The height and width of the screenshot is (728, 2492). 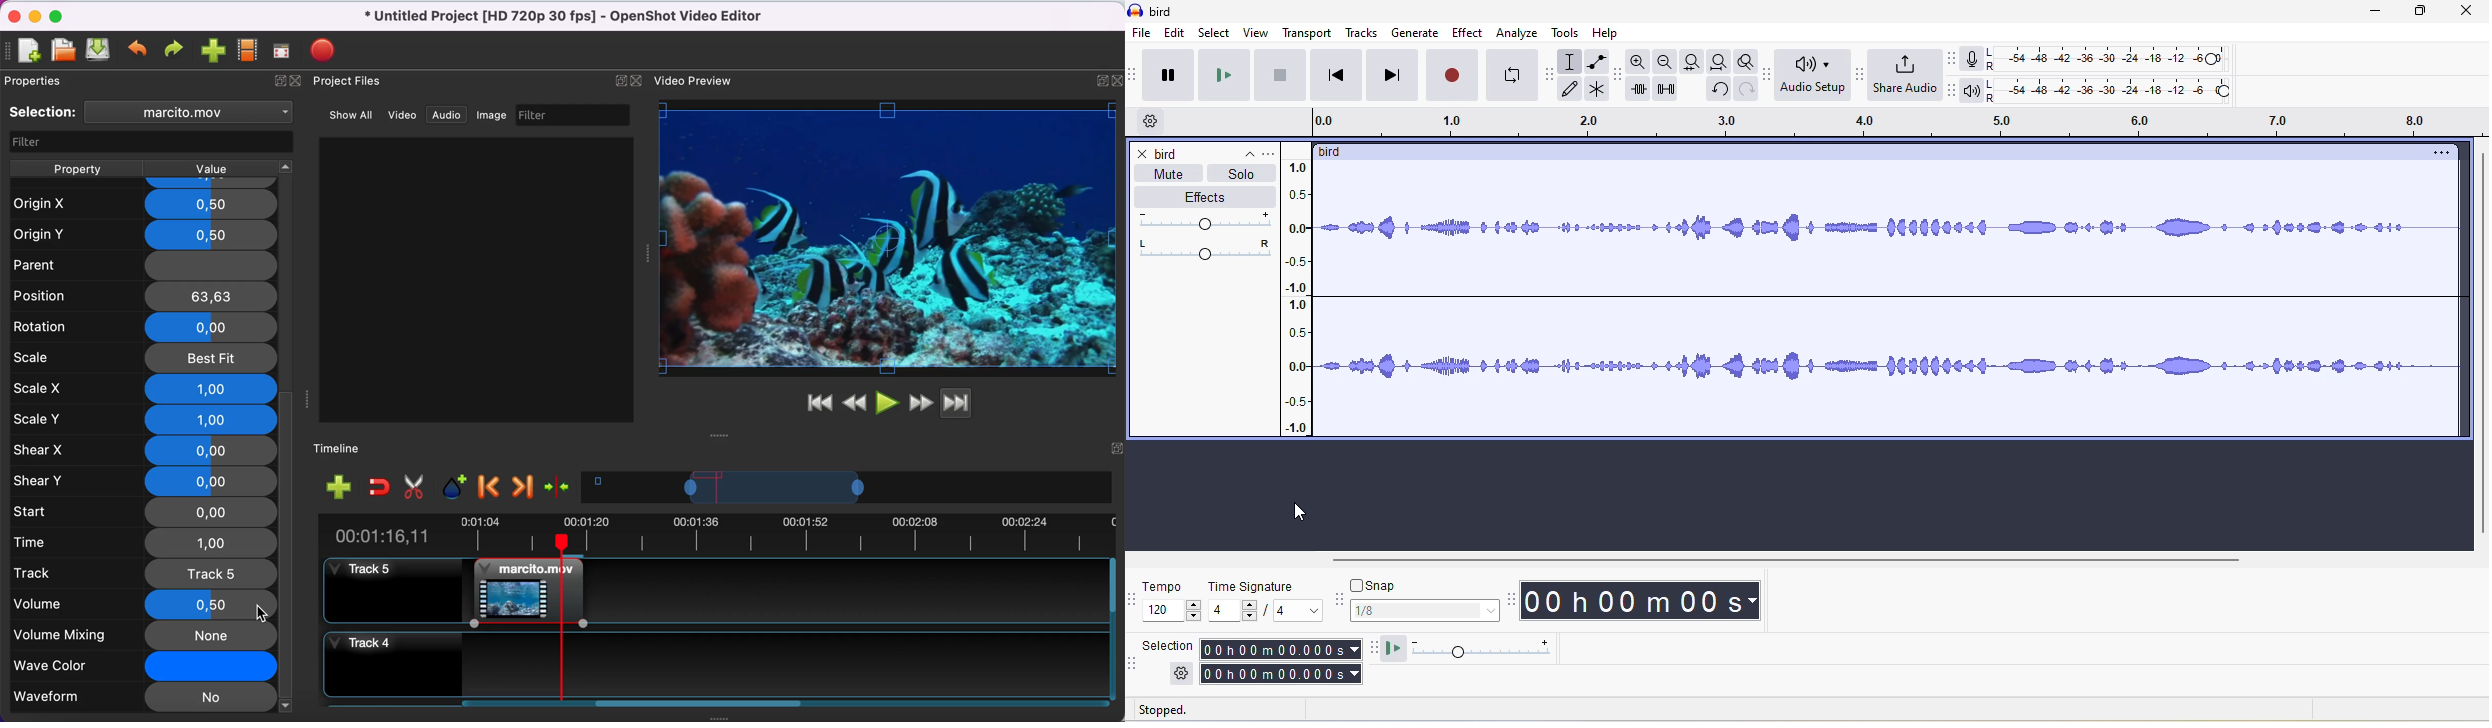 What do you see at coordinates (300, 84) in the screenshot?
I see `close` at bounding box center [300, 84].